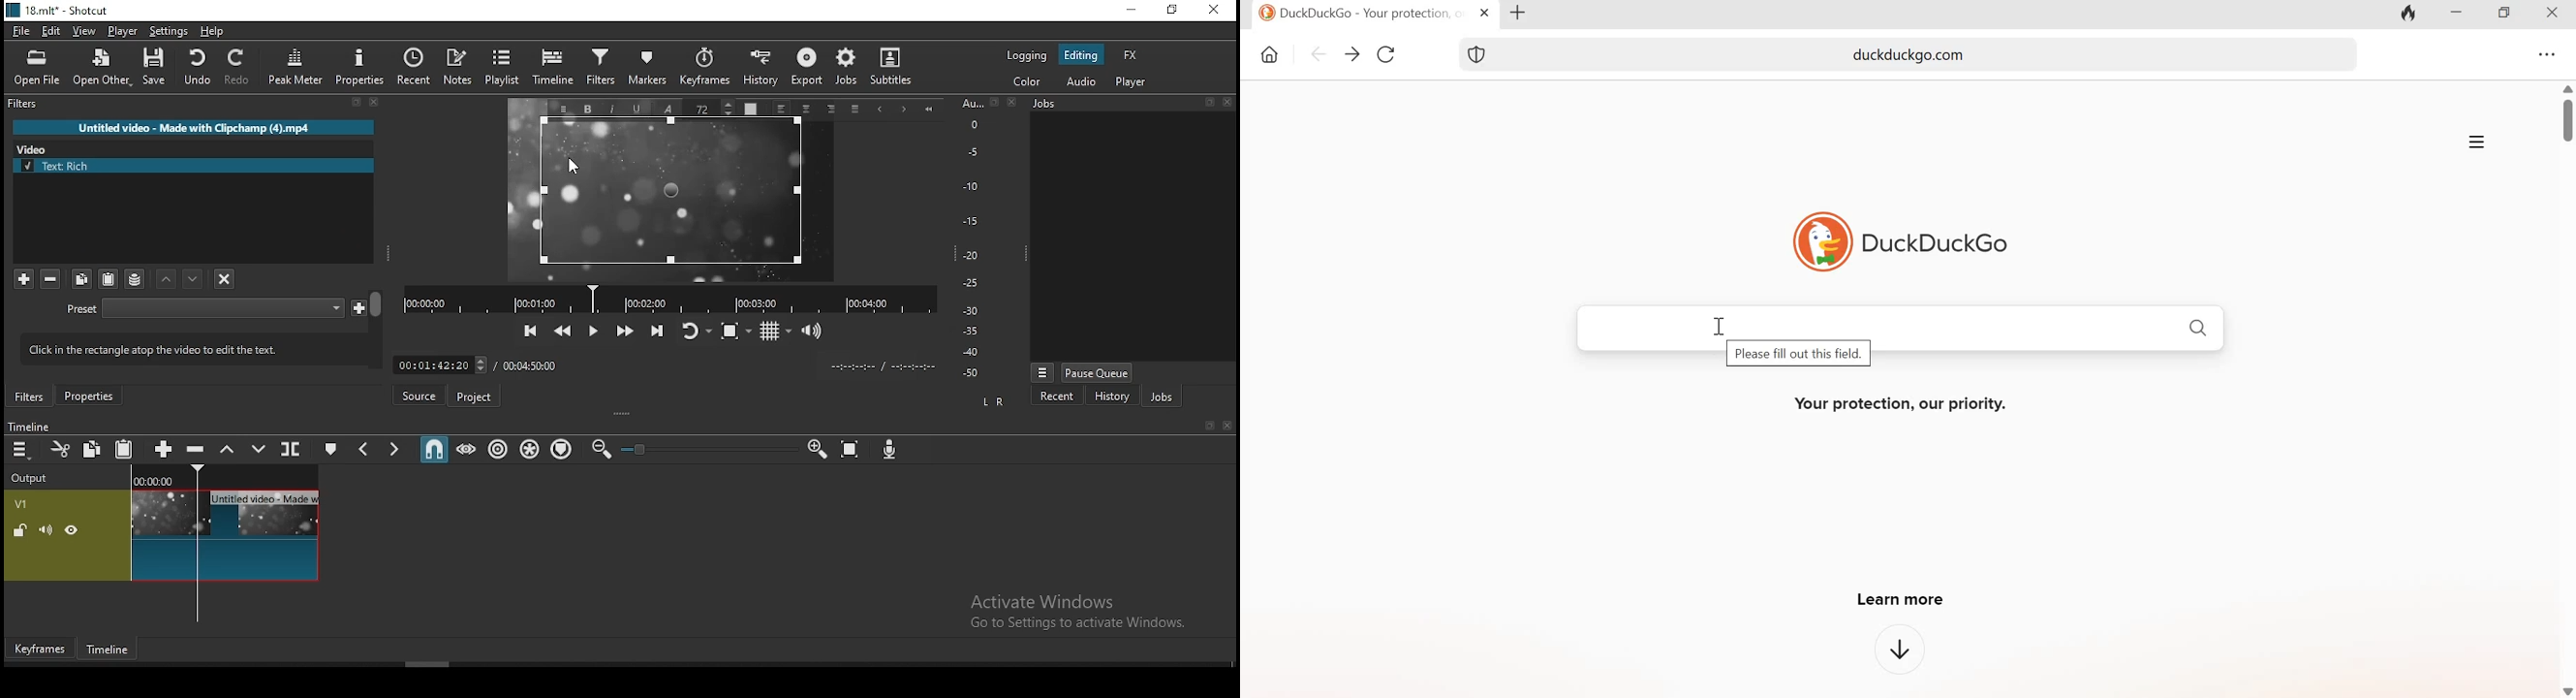 The image size is (2576, 700). I want to click on create/edit marker, so click(328, 448).